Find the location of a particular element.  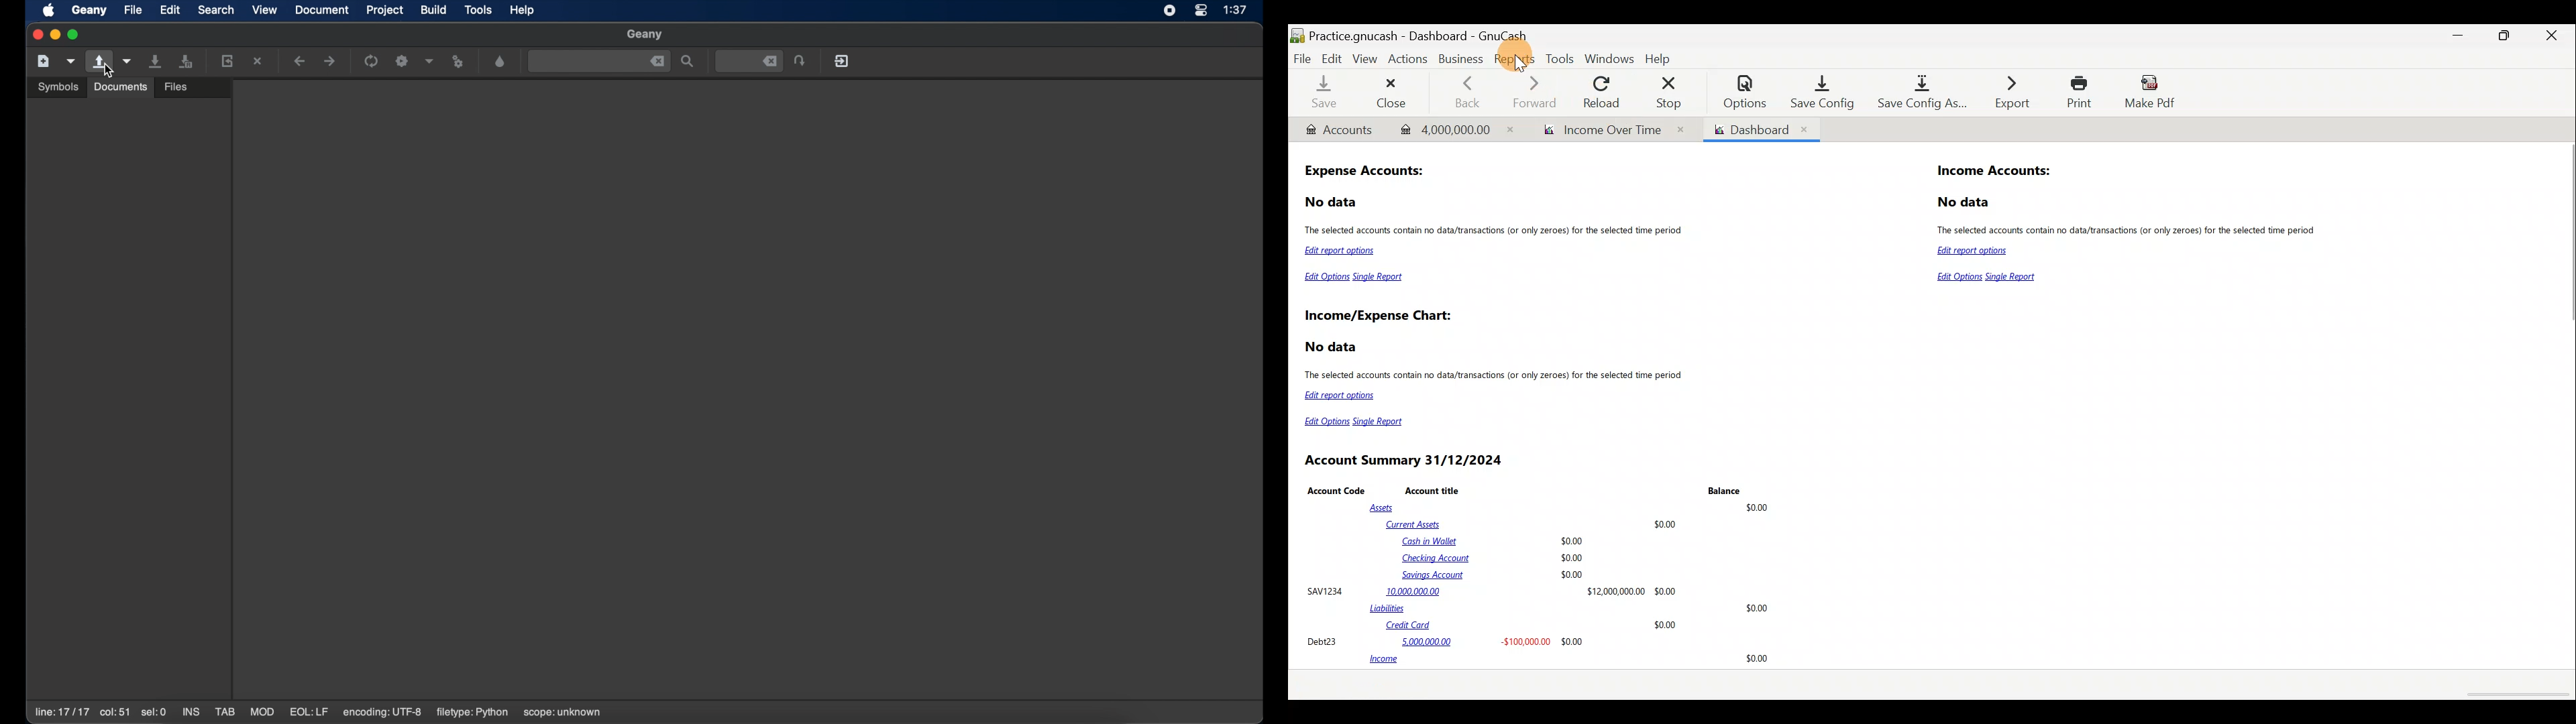

Windows is located at coordinates (1609, 58).